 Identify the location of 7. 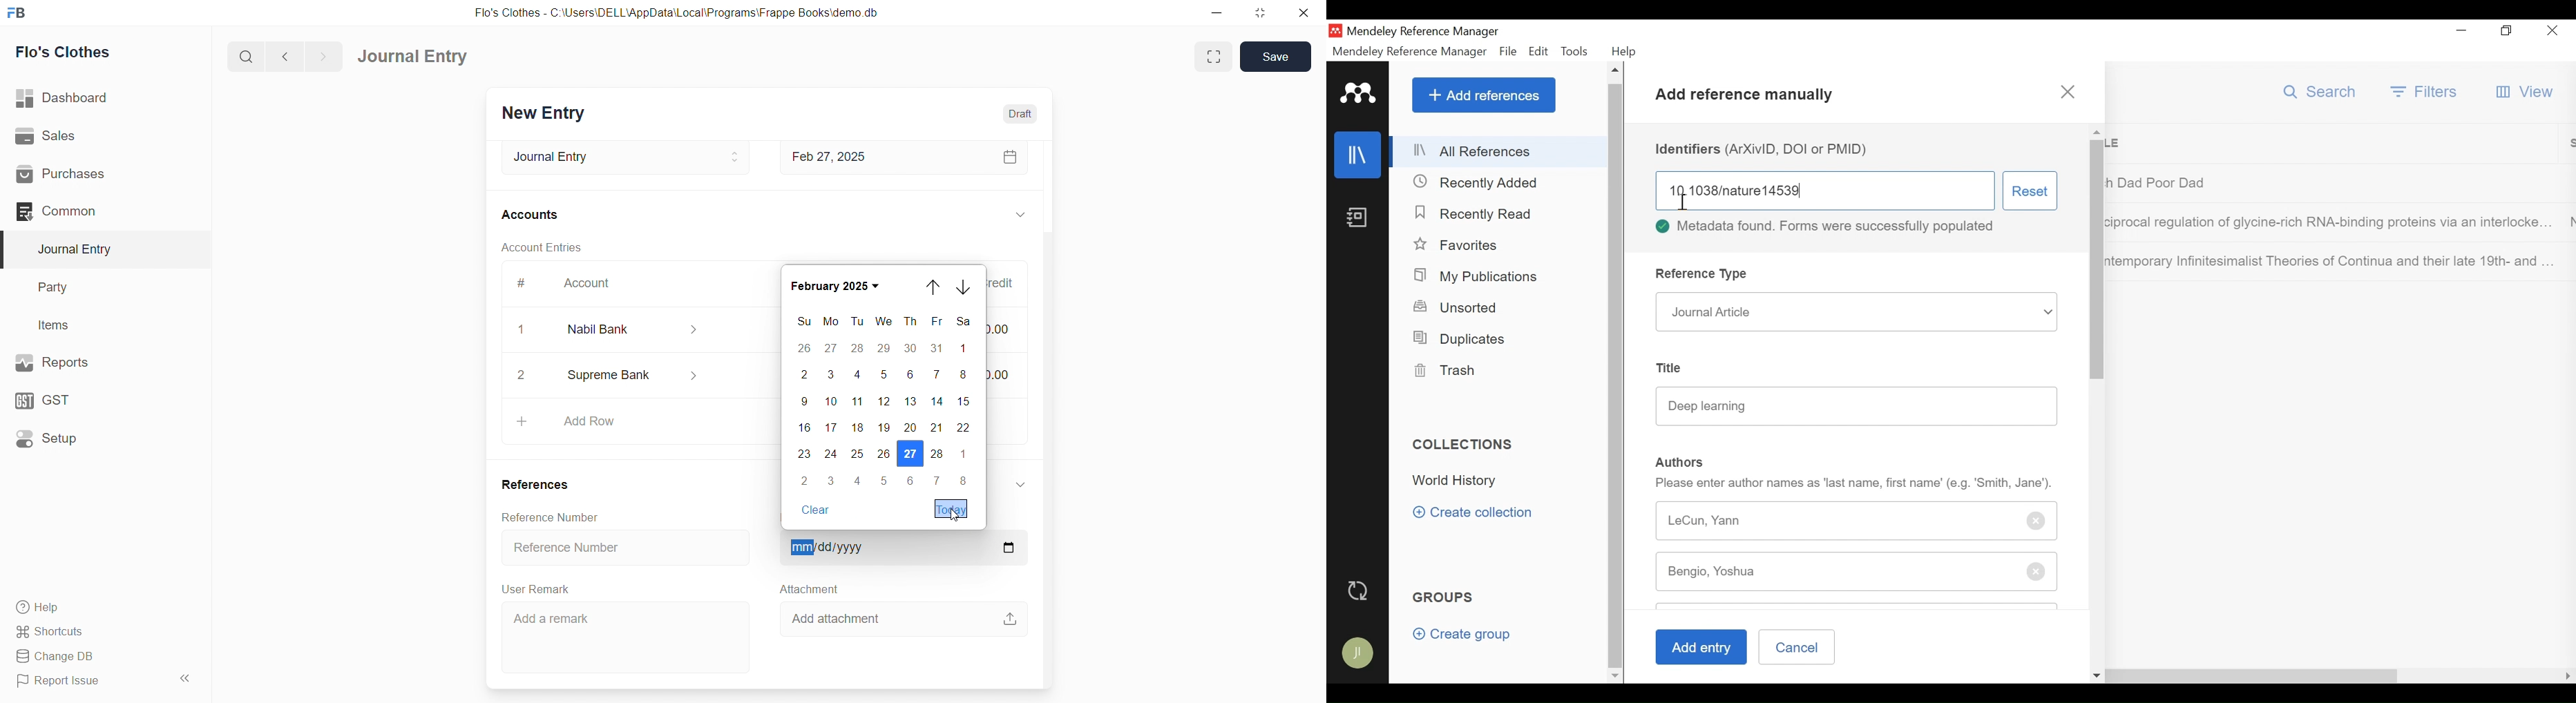
(939, 481).